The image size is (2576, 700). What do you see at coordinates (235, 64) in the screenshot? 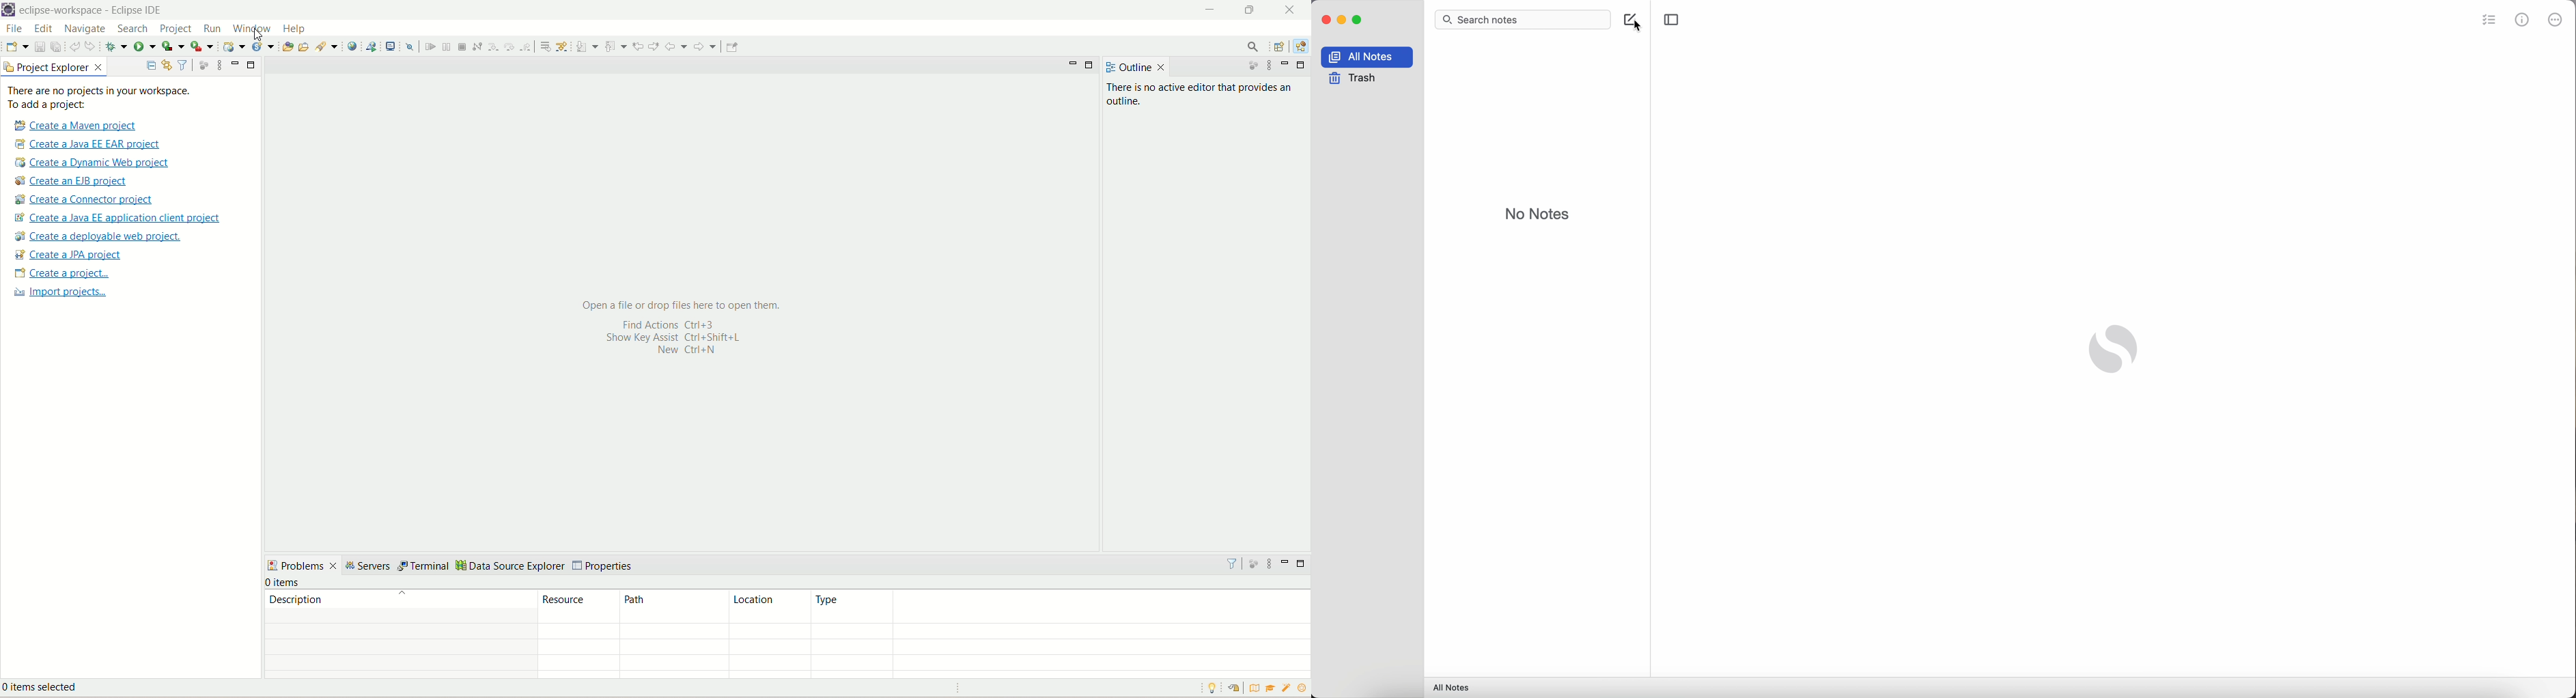
I see `minimize` at bounding box center [235, 64].